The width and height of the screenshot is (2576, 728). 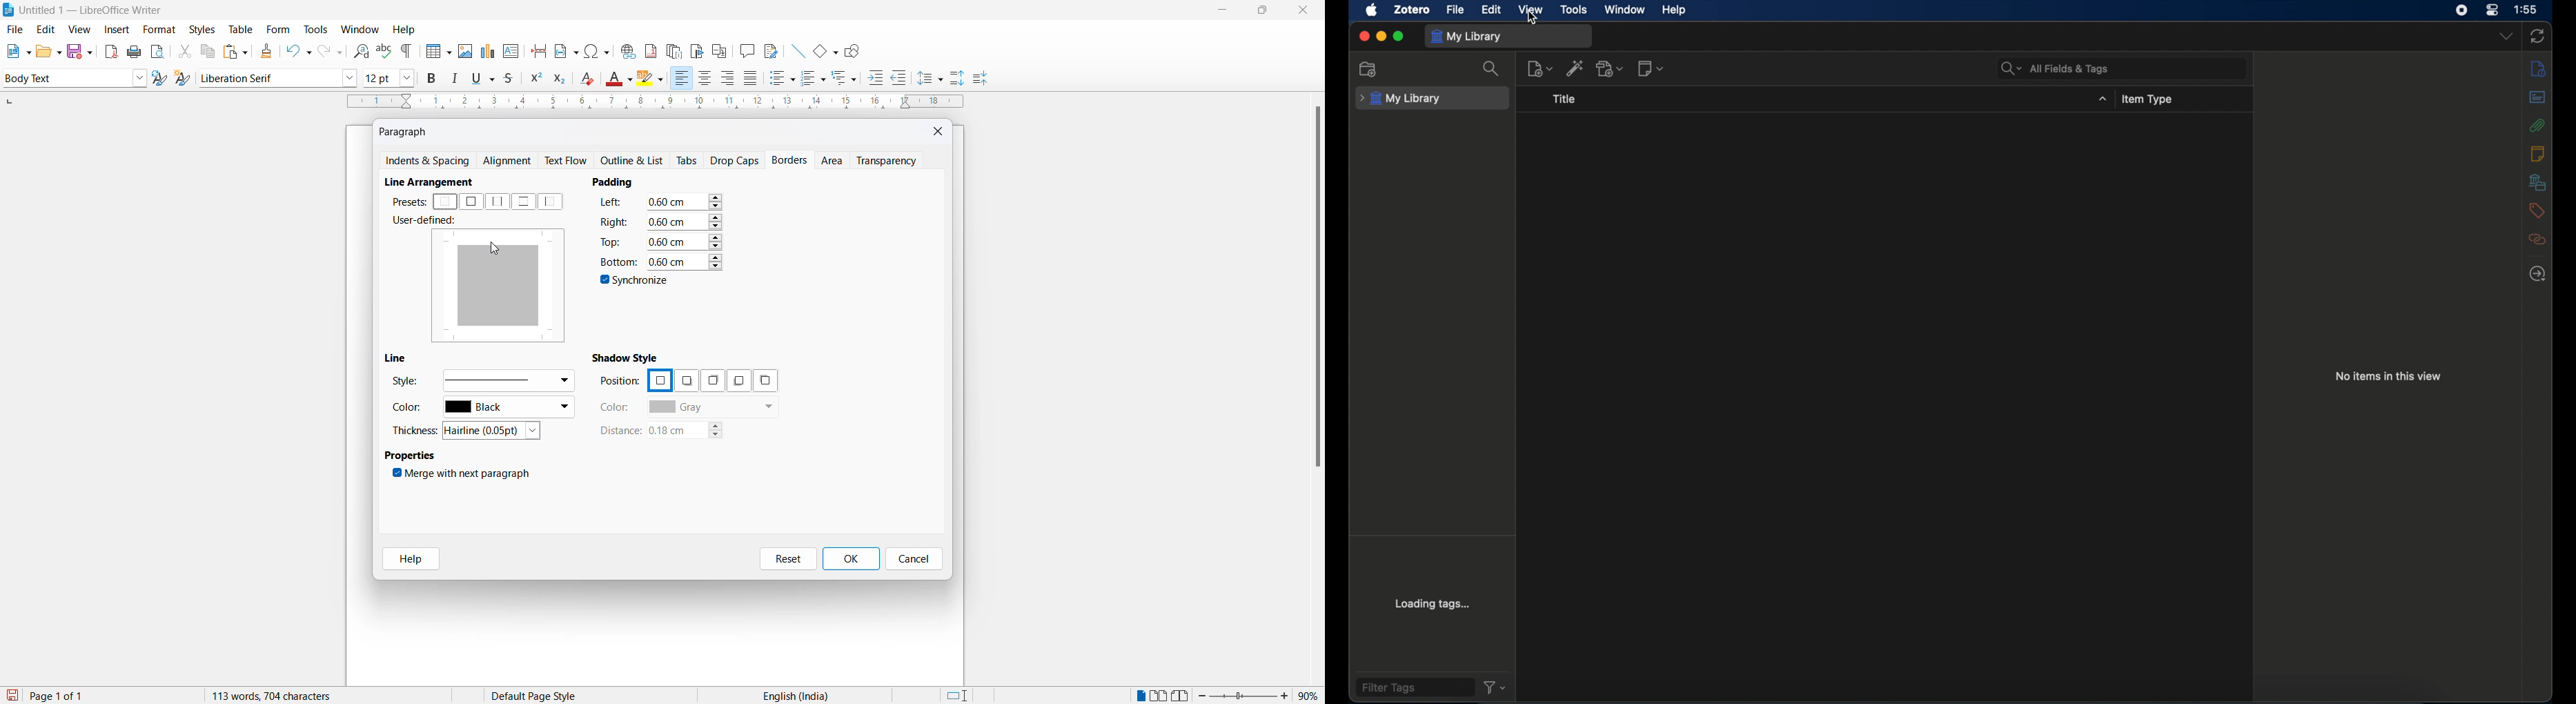 I want to click on line arrangement, so click(x=436, y=182).